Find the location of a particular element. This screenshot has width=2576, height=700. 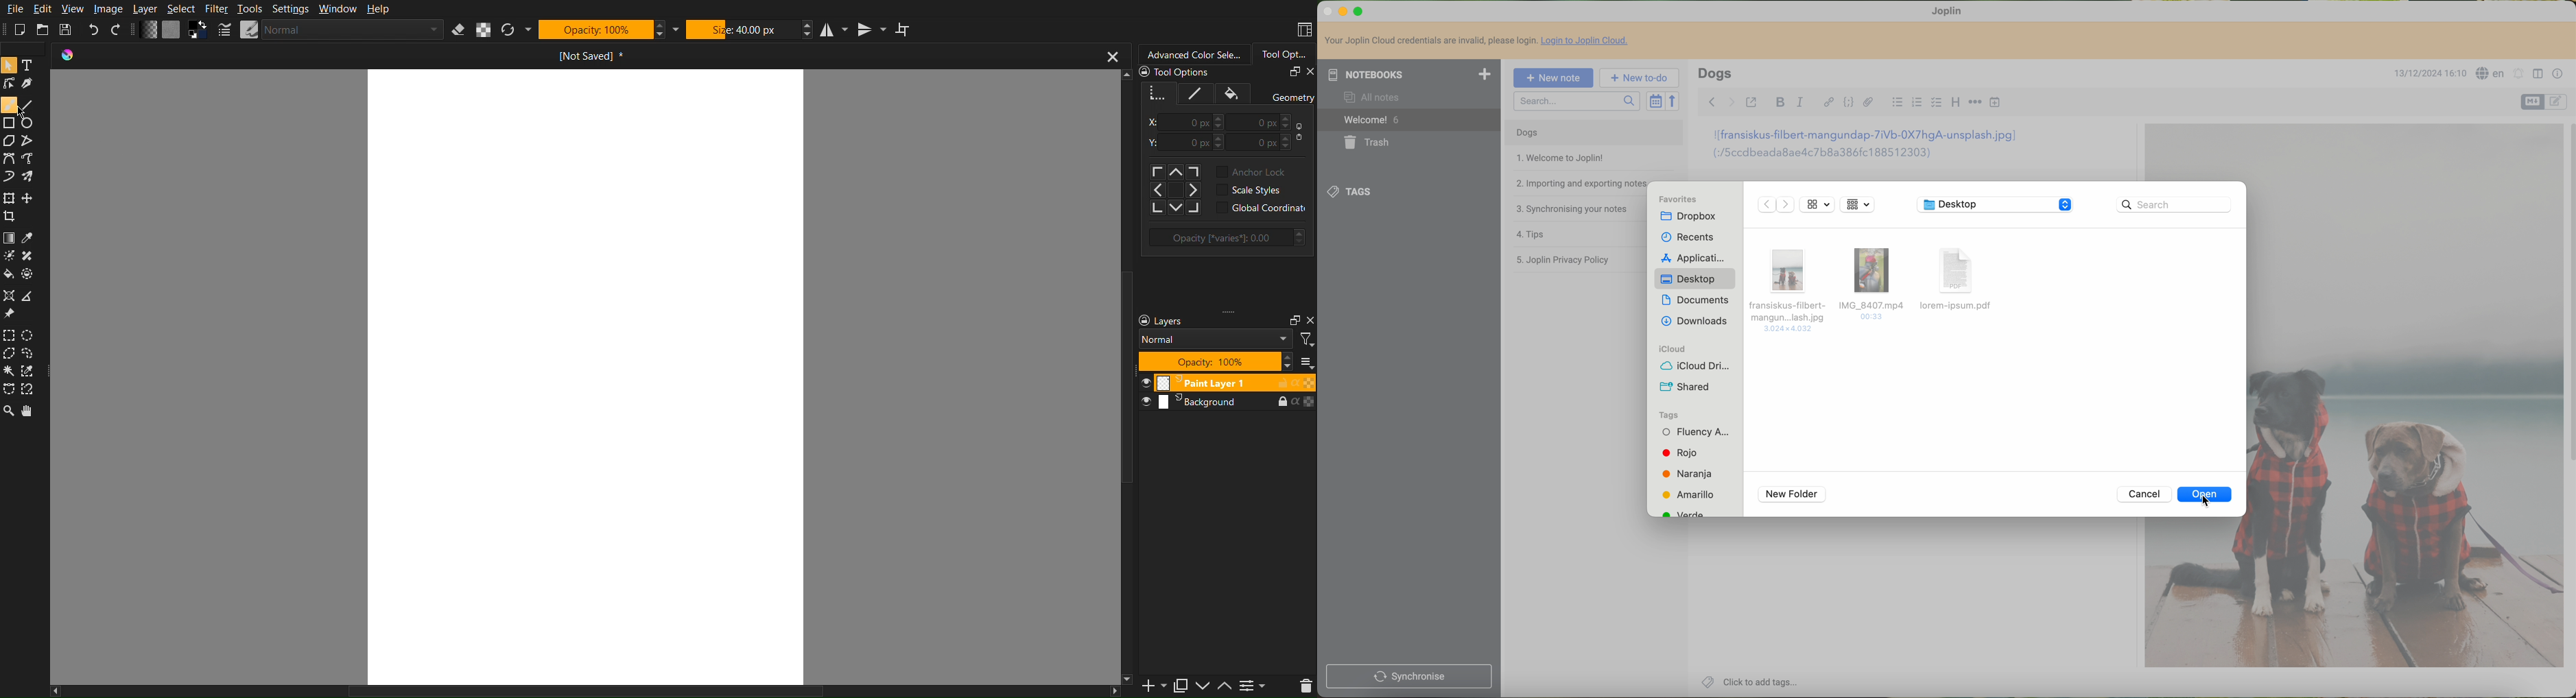

heading is located at coordinates (1956, 103).